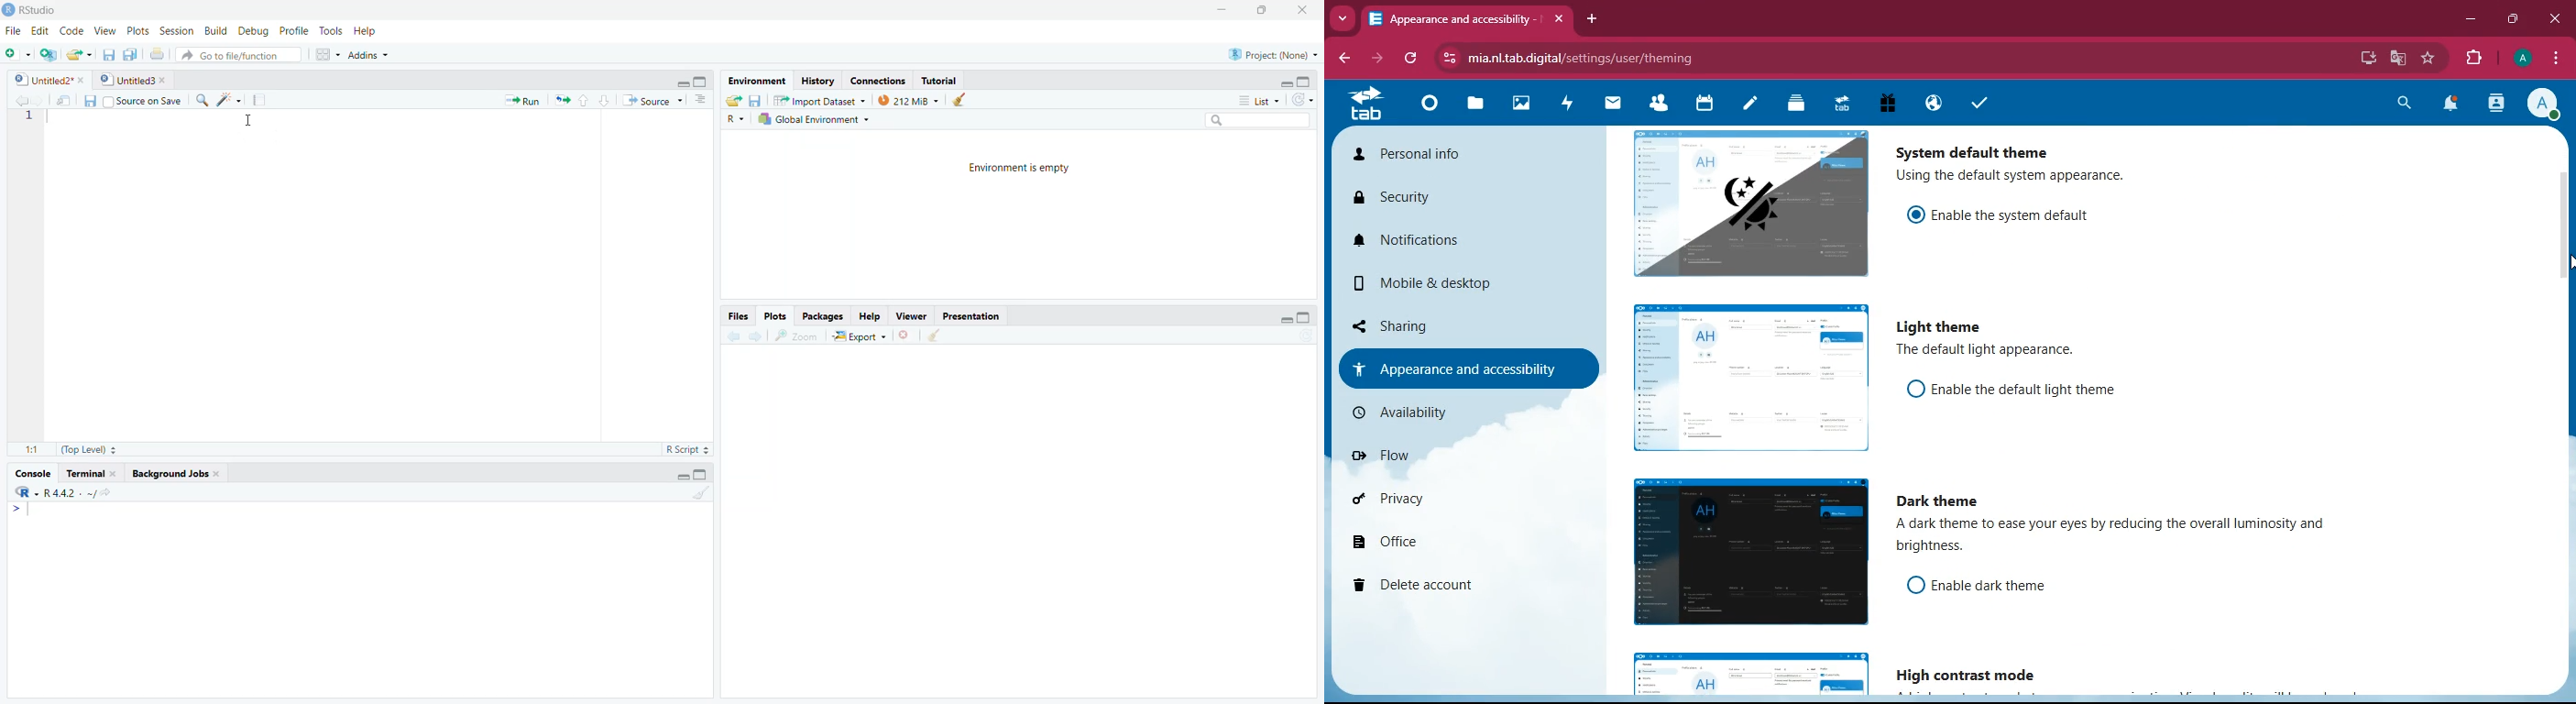  What do you see at coordinates (941, 79) in the screenshot?
I see `tutorial` at bounding box center [941, 79].